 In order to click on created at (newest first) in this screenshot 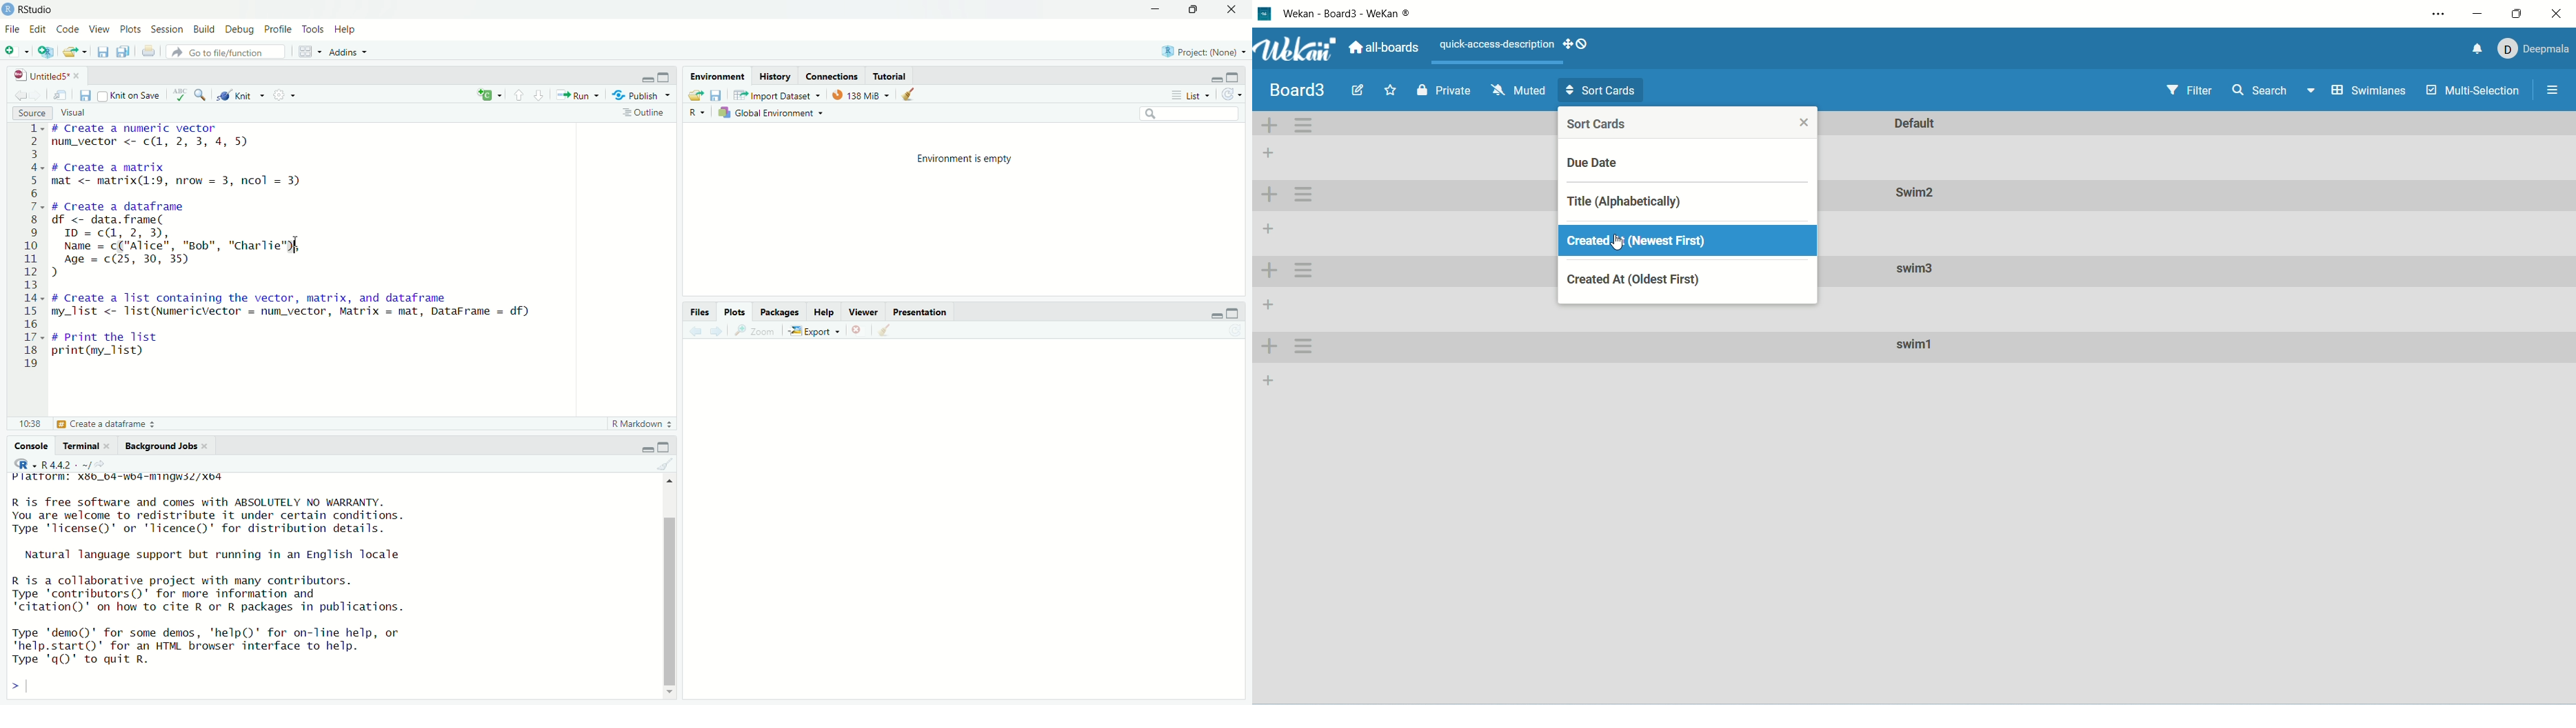, I will do `click(1687, 241)`.